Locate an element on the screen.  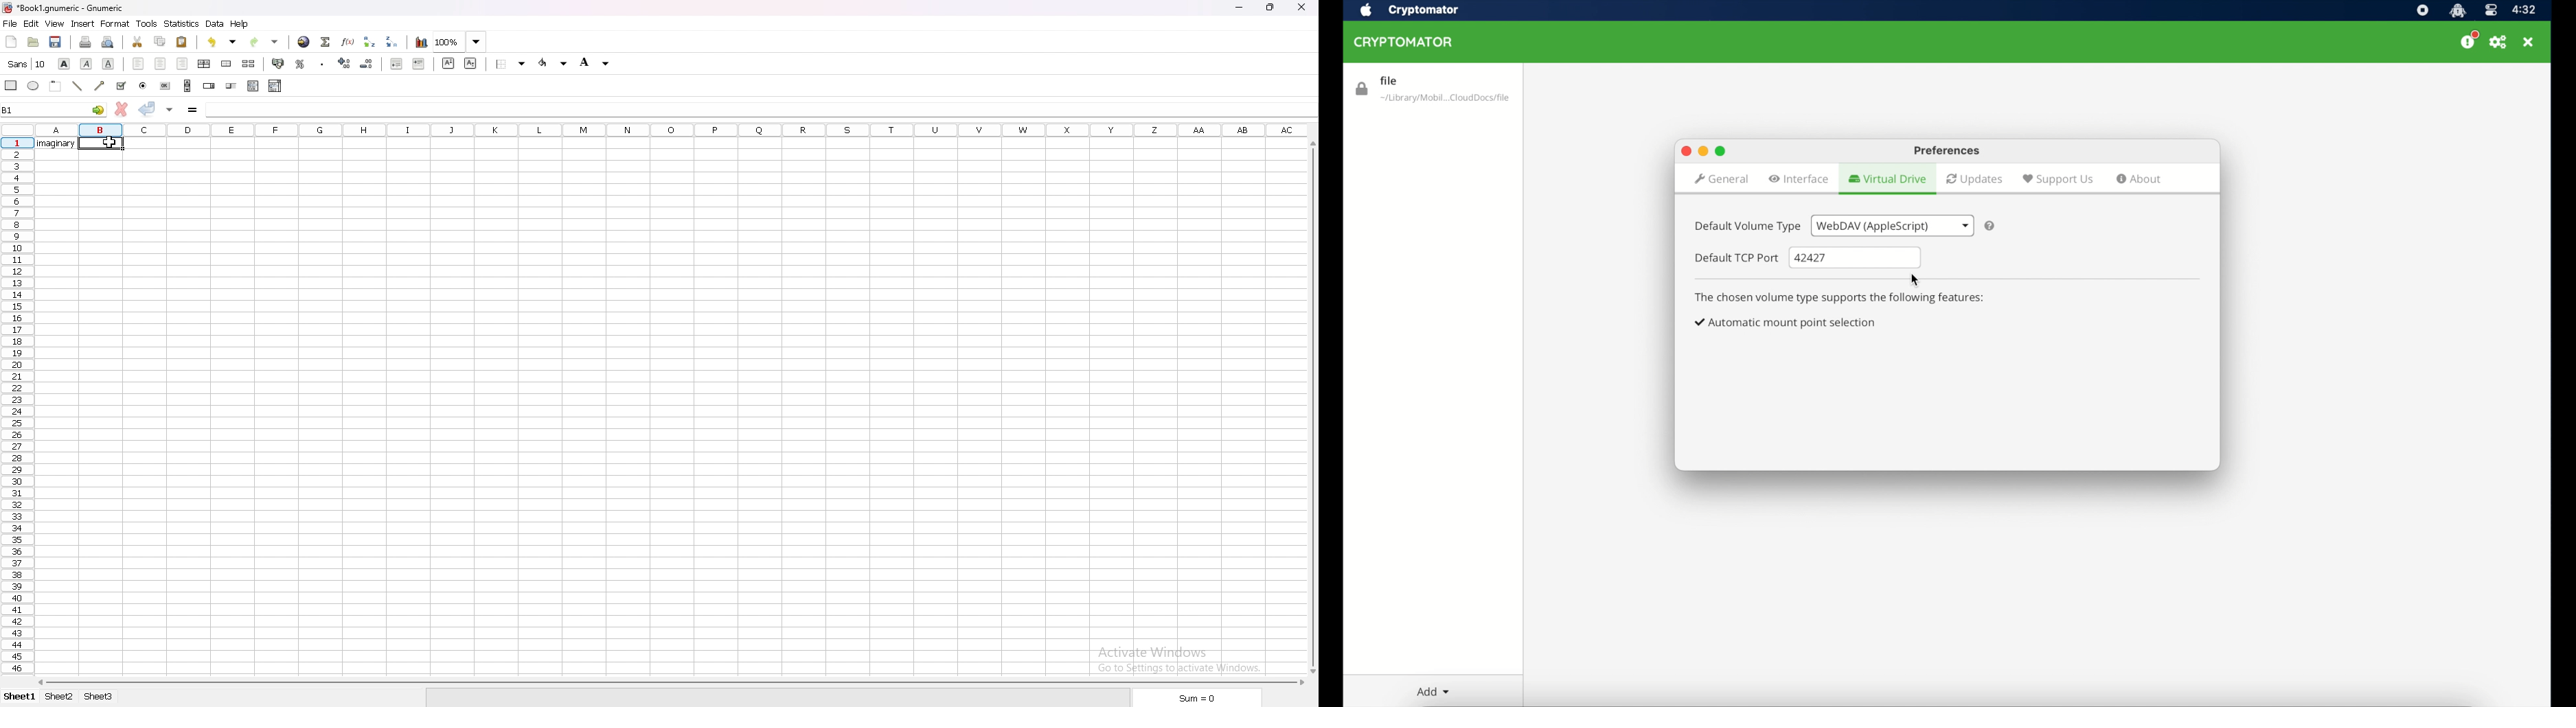
increase decimals is located at coordinates (344, 62).